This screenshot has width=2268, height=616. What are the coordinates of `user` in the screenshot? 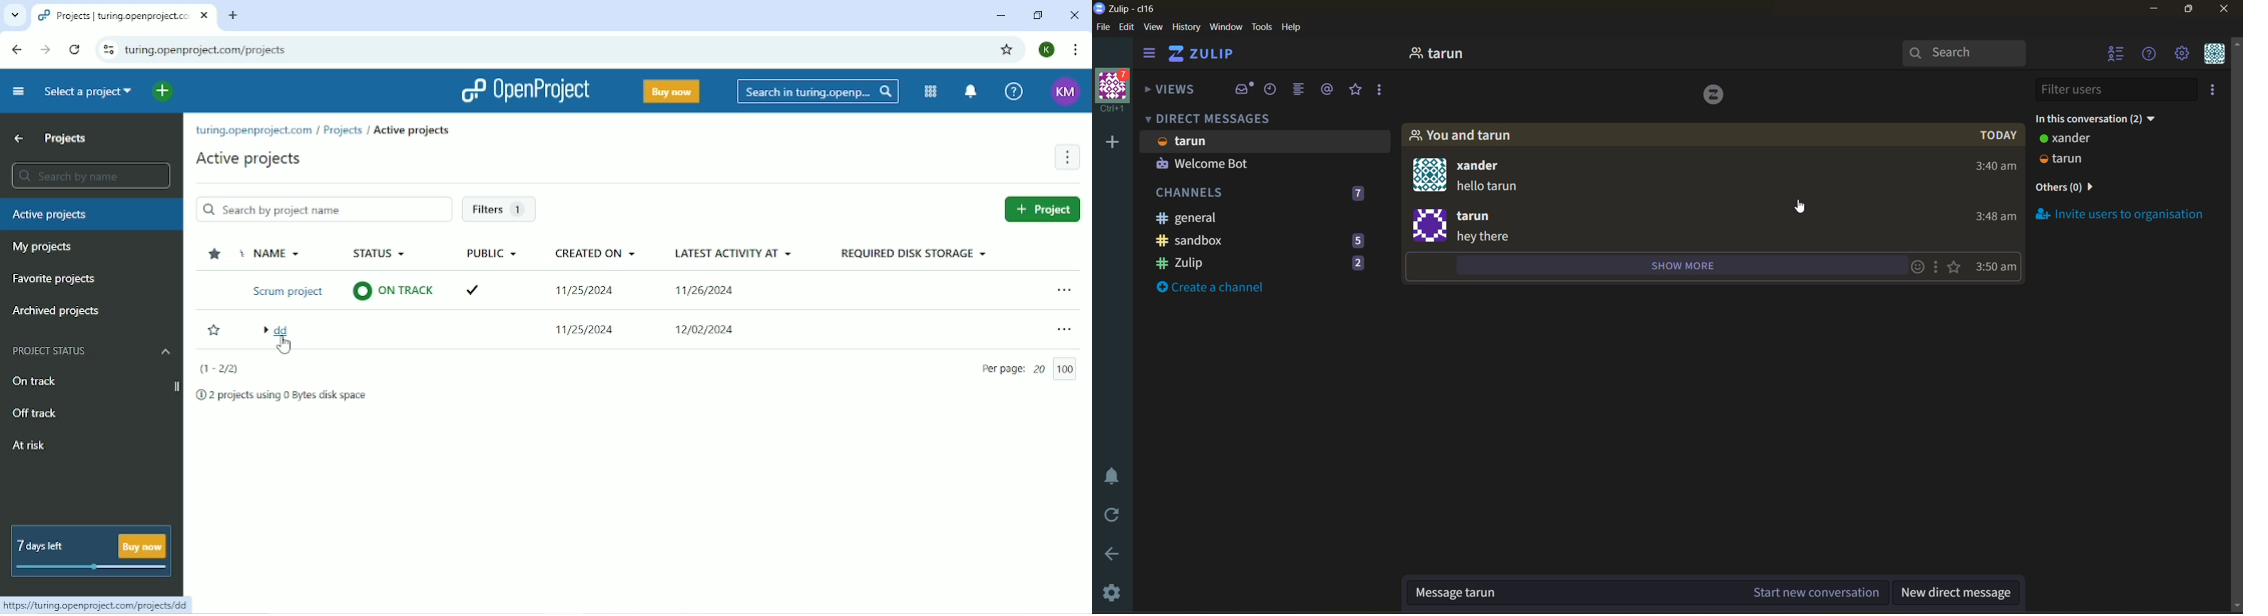 It's located at (1443, 54).